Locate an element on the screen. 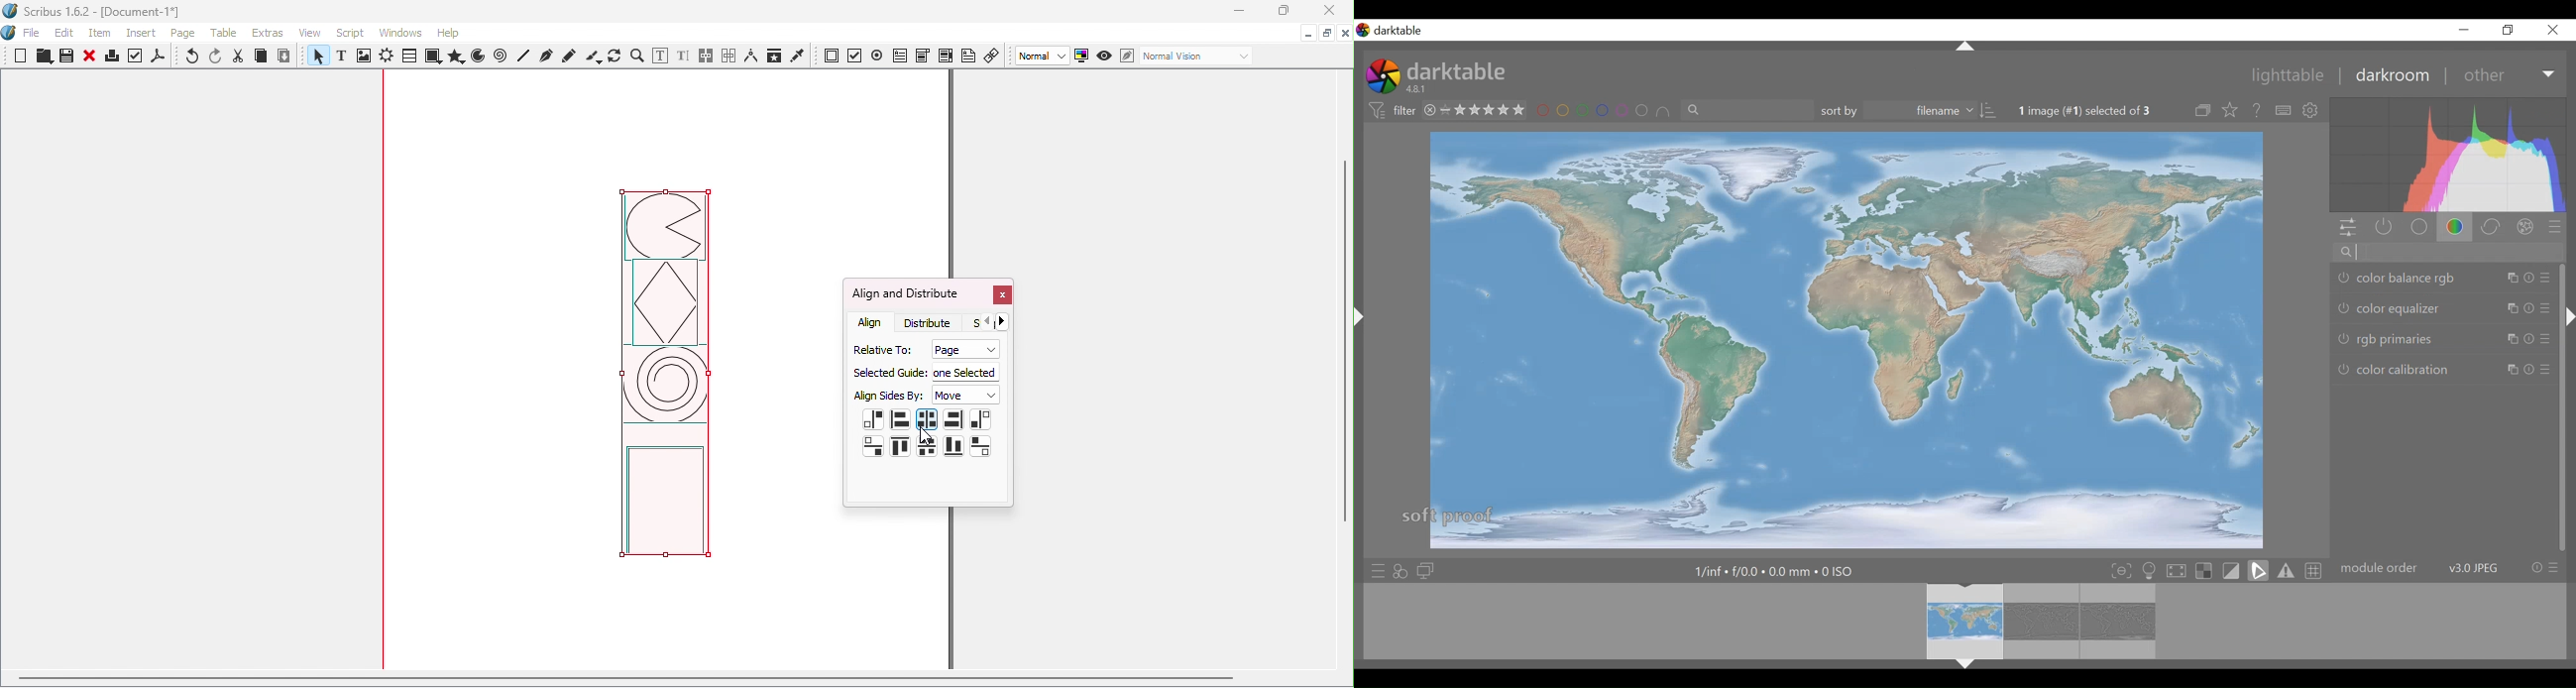  Relative to is located at coordinates (879, 348).